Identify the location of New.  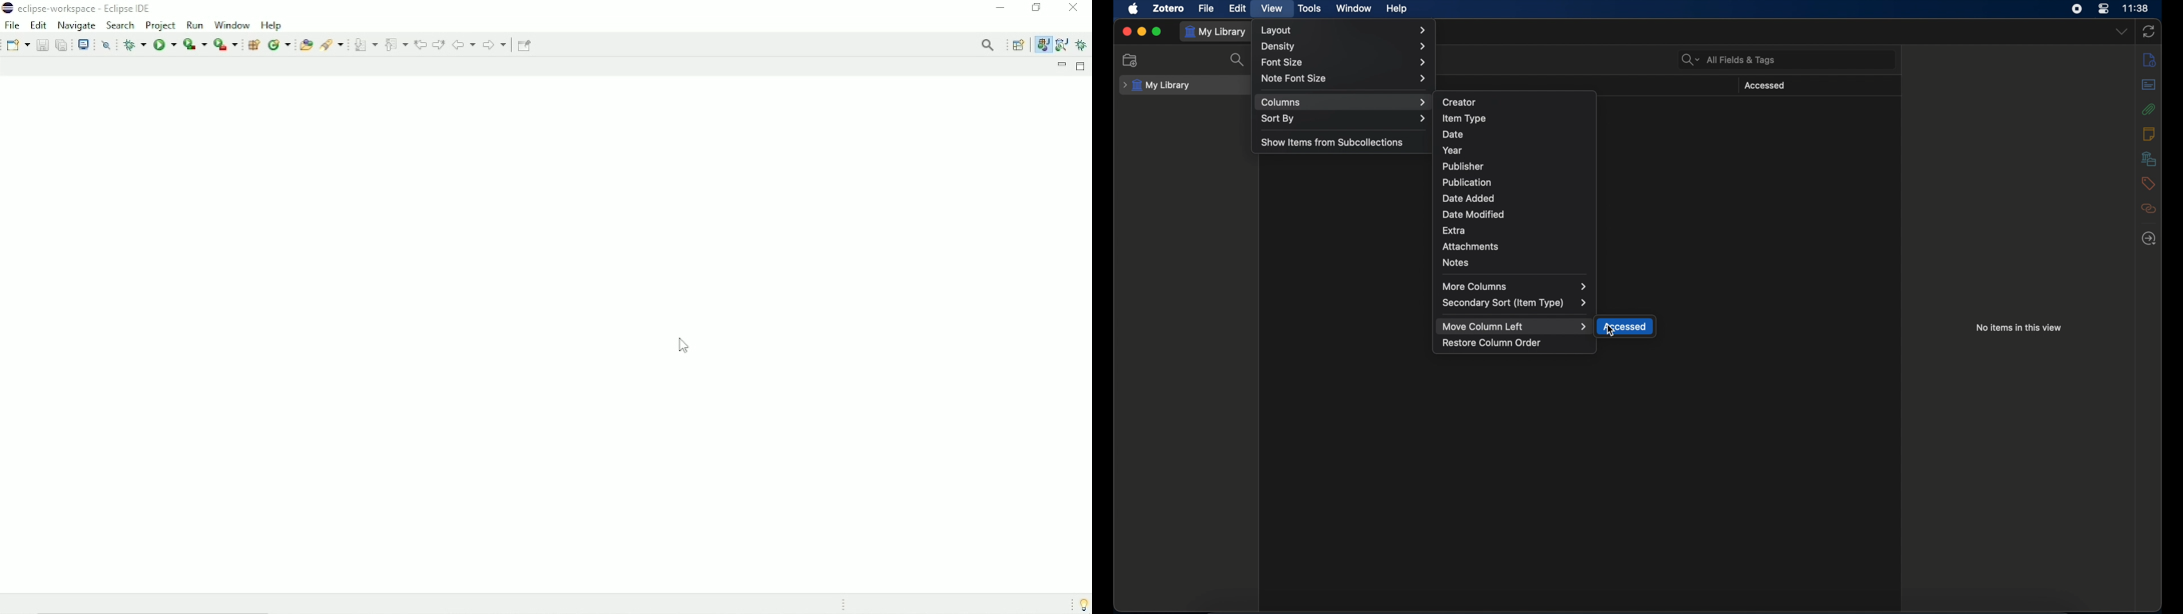
(17, 43).